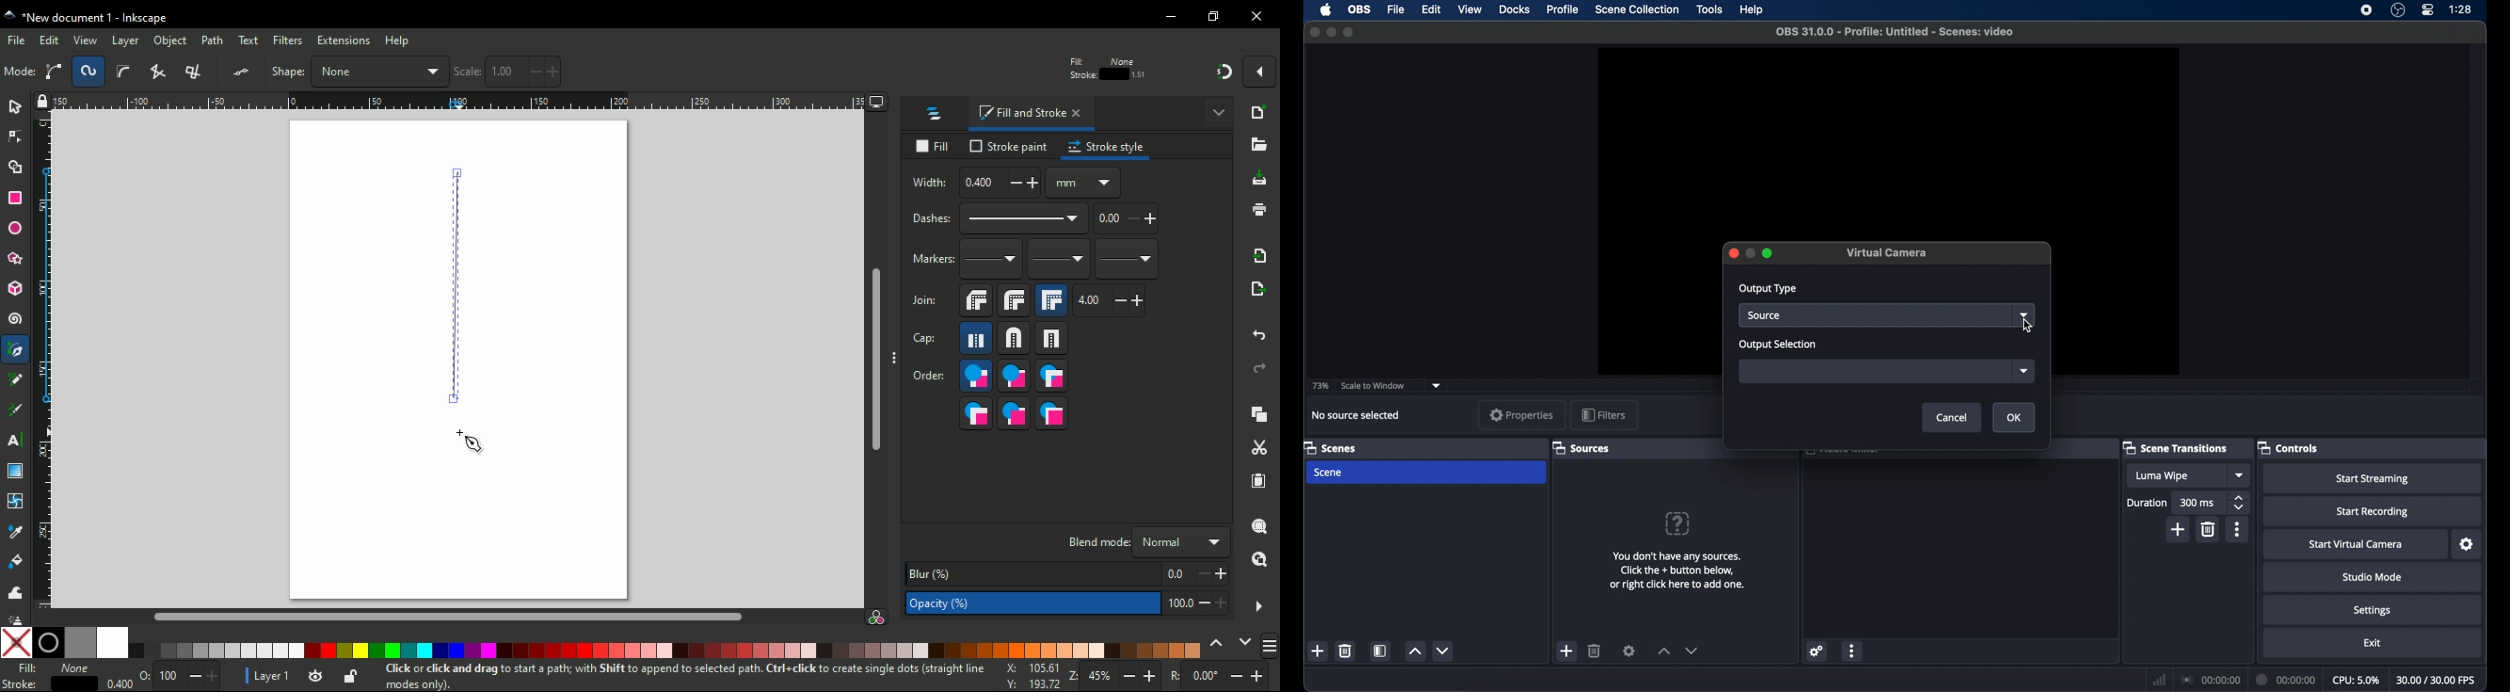  What do you see at coordinates (1224, 70) in the screenshot?
I see `snap on/off` at bounding box center [1224, 70].